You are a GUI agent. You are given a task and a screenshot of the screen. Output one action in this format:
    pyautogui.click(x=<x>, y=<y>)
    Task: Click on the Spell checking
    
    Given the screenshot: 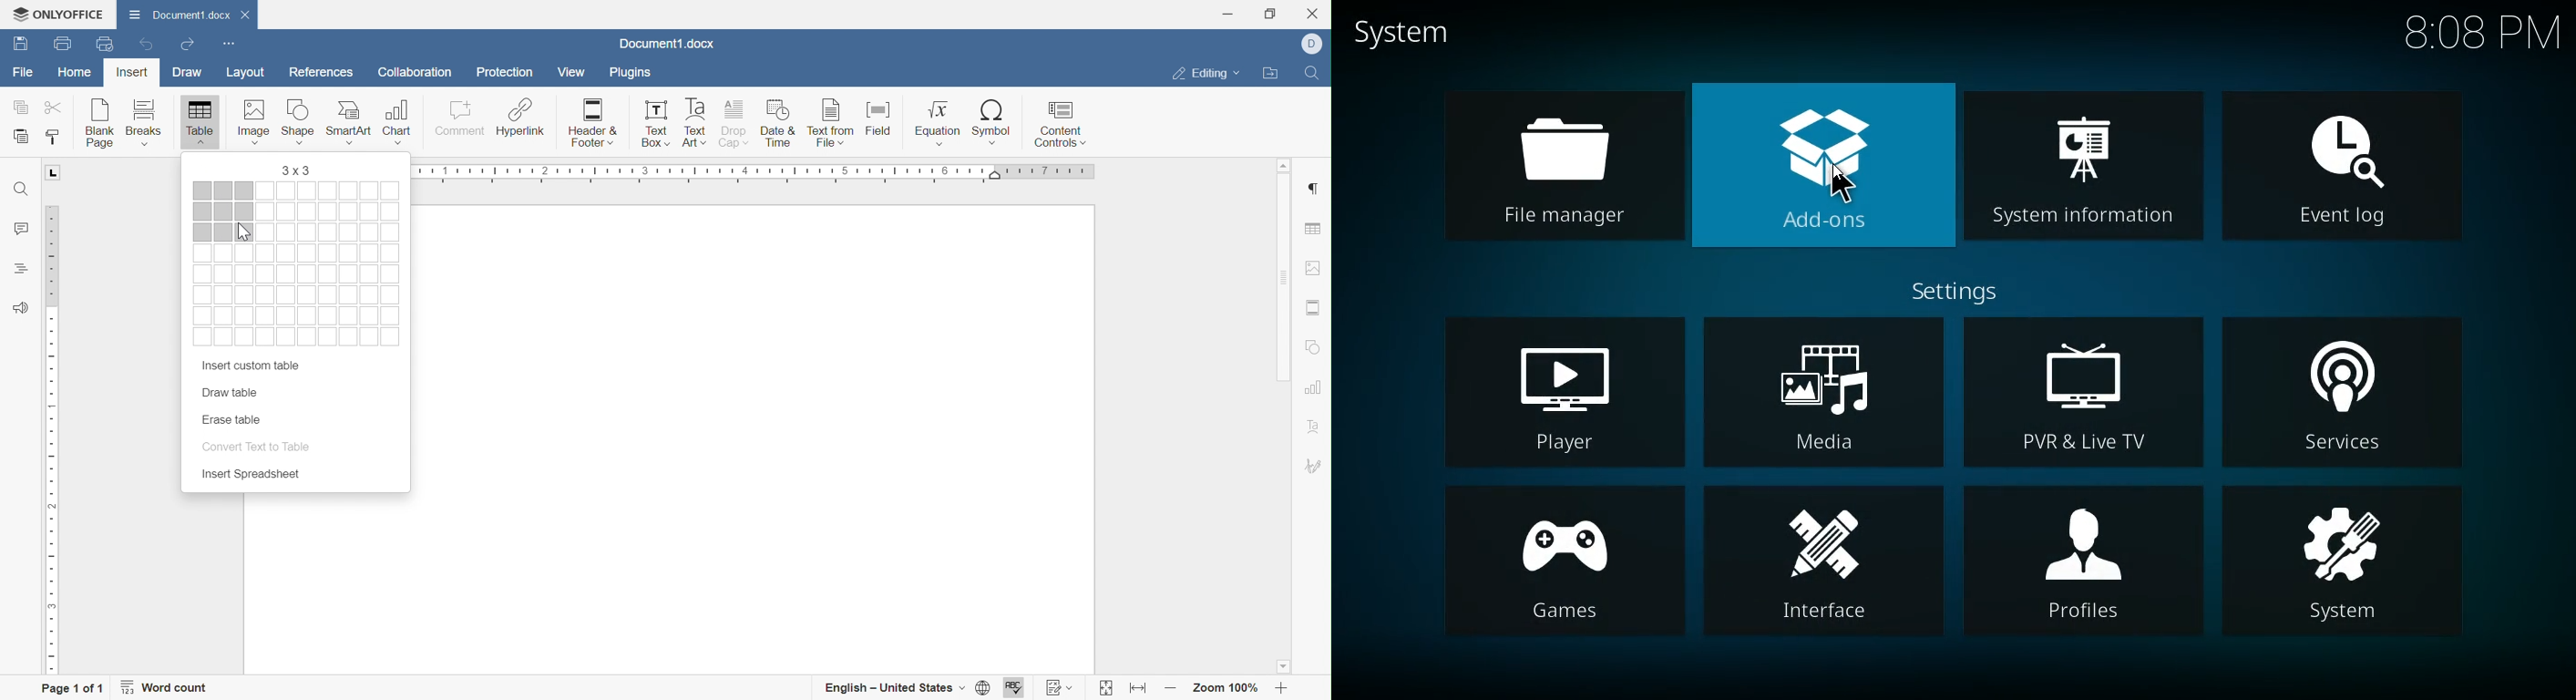 What is the action you would take?
    pyautogui.click(x=1015, y=686)
    